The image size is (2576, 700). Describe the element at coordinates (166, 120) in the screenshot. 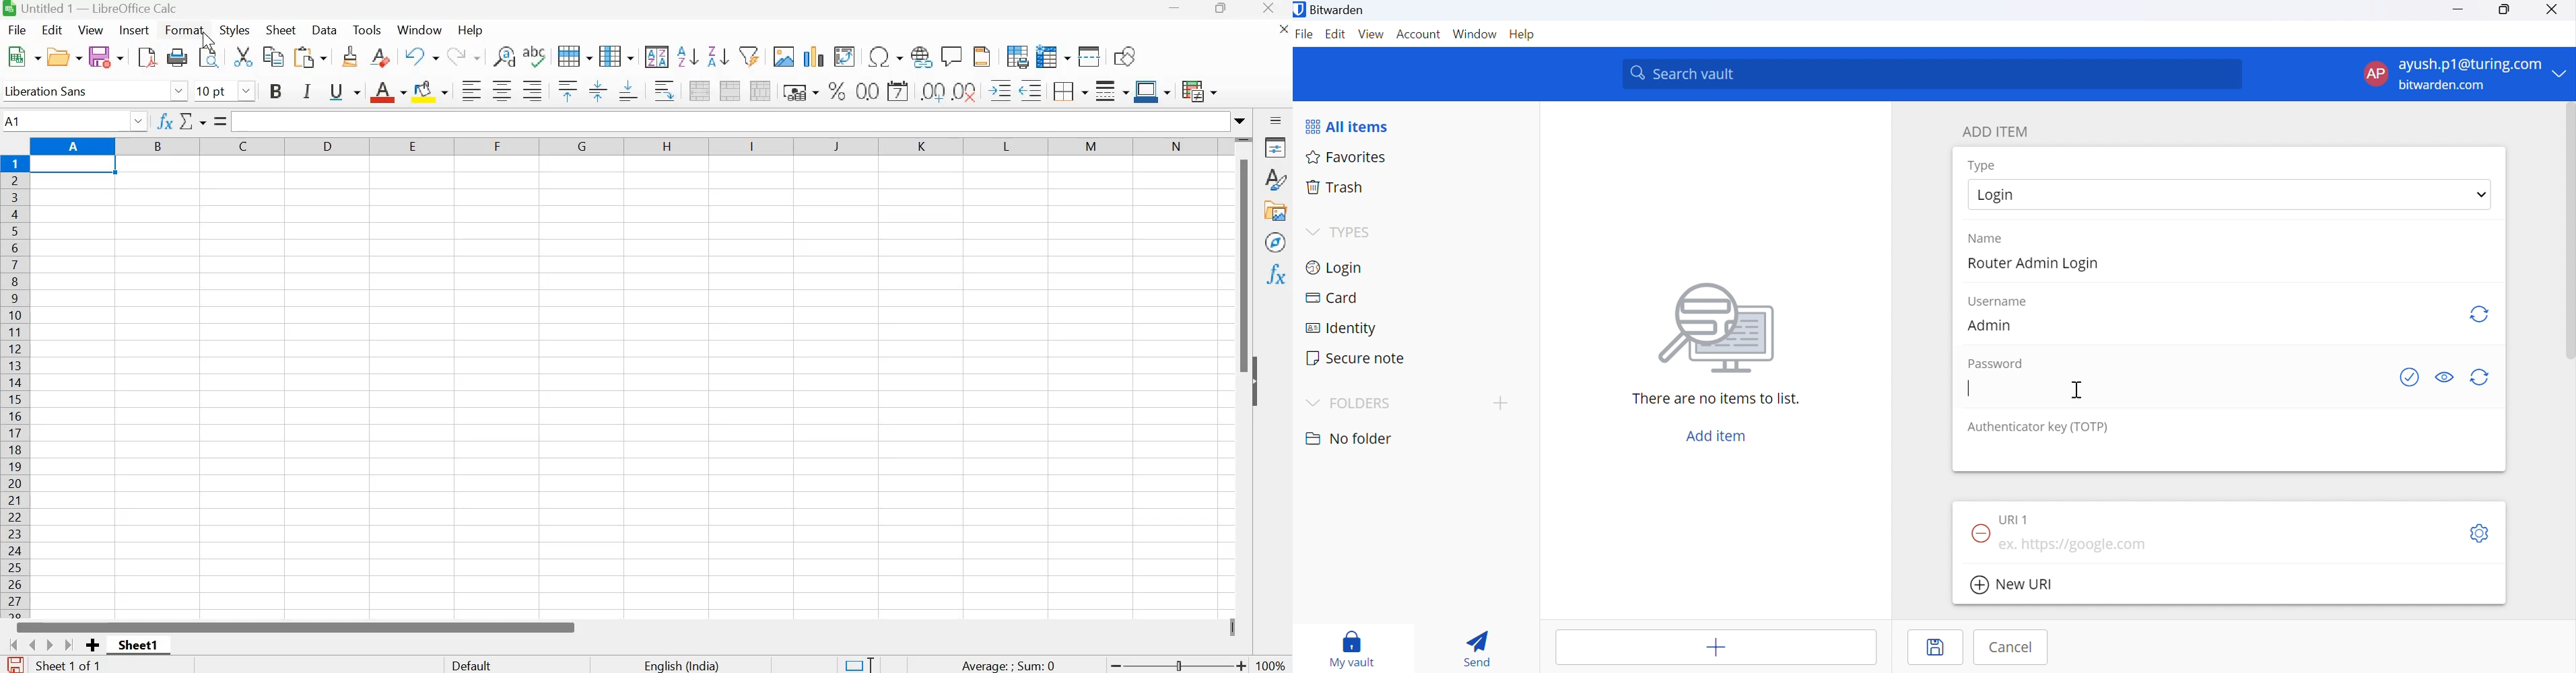

I see `Function wizard` at that location.